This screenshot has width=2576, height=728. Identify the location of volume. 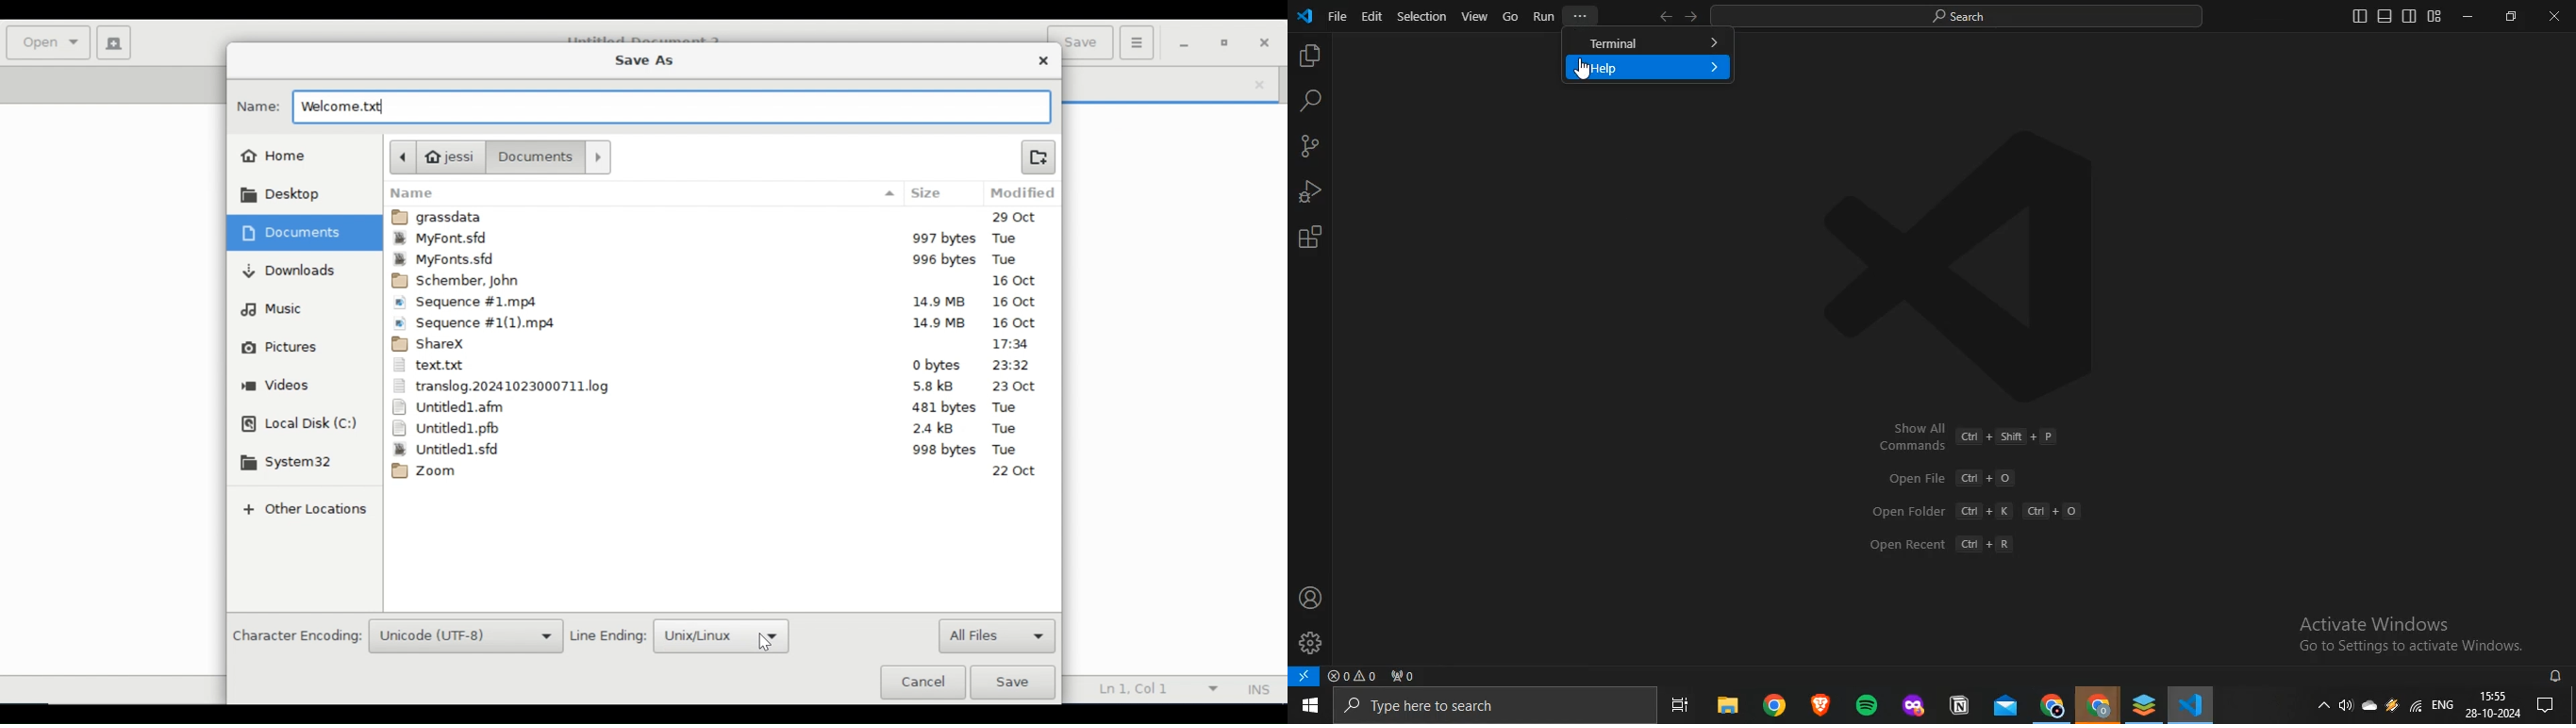
(2345, 708).